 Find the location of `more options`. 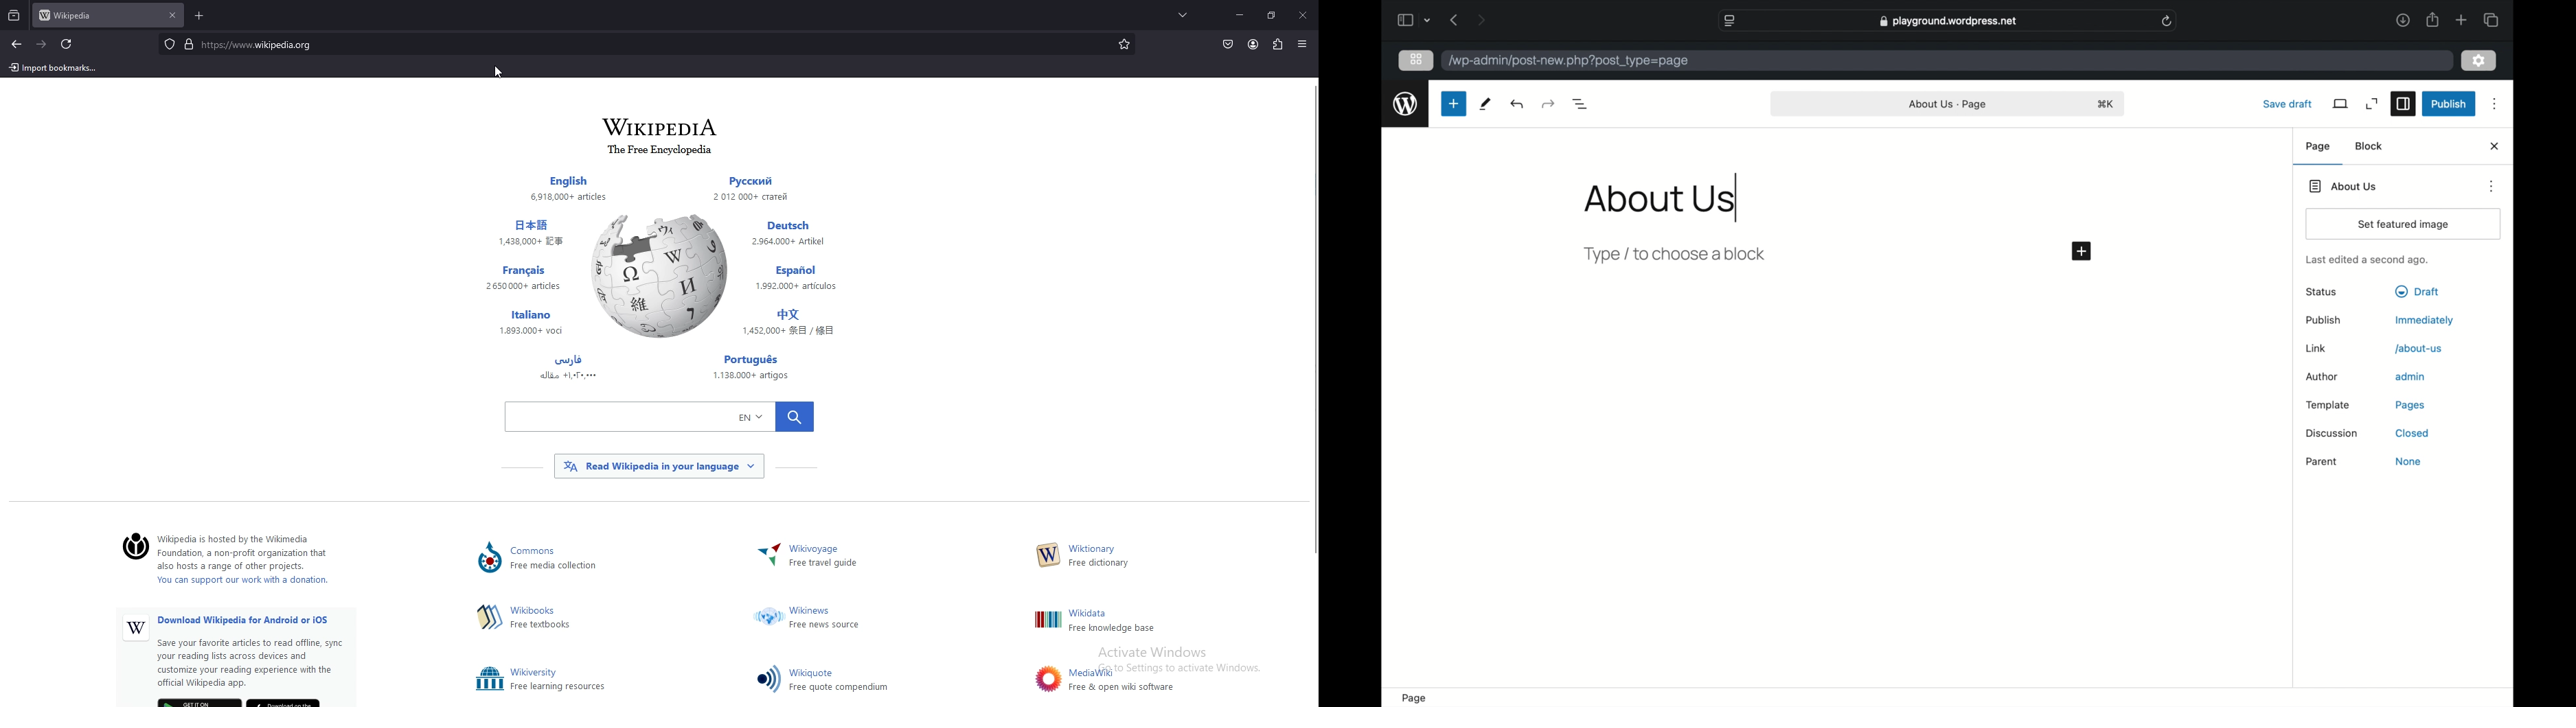

more options is located at coordinates (2496, 104).